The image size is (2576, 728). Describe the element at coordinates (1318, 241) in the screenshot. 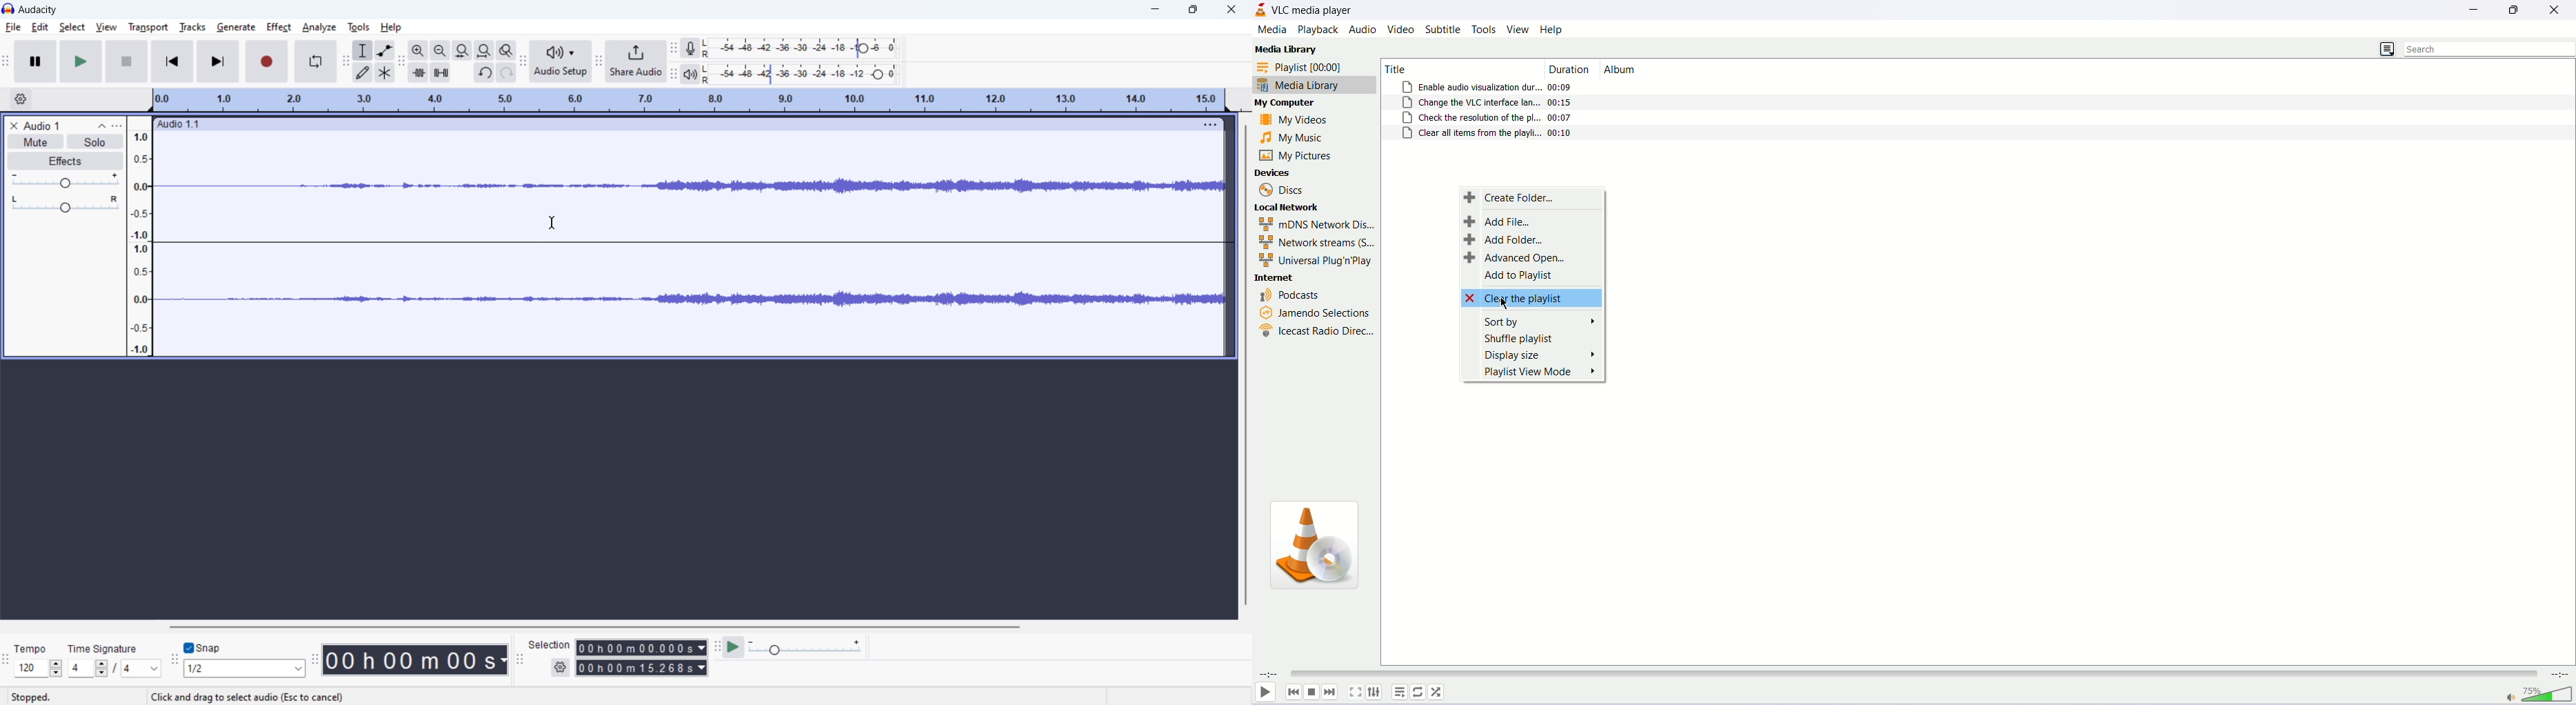

I see `network streams` at that location.